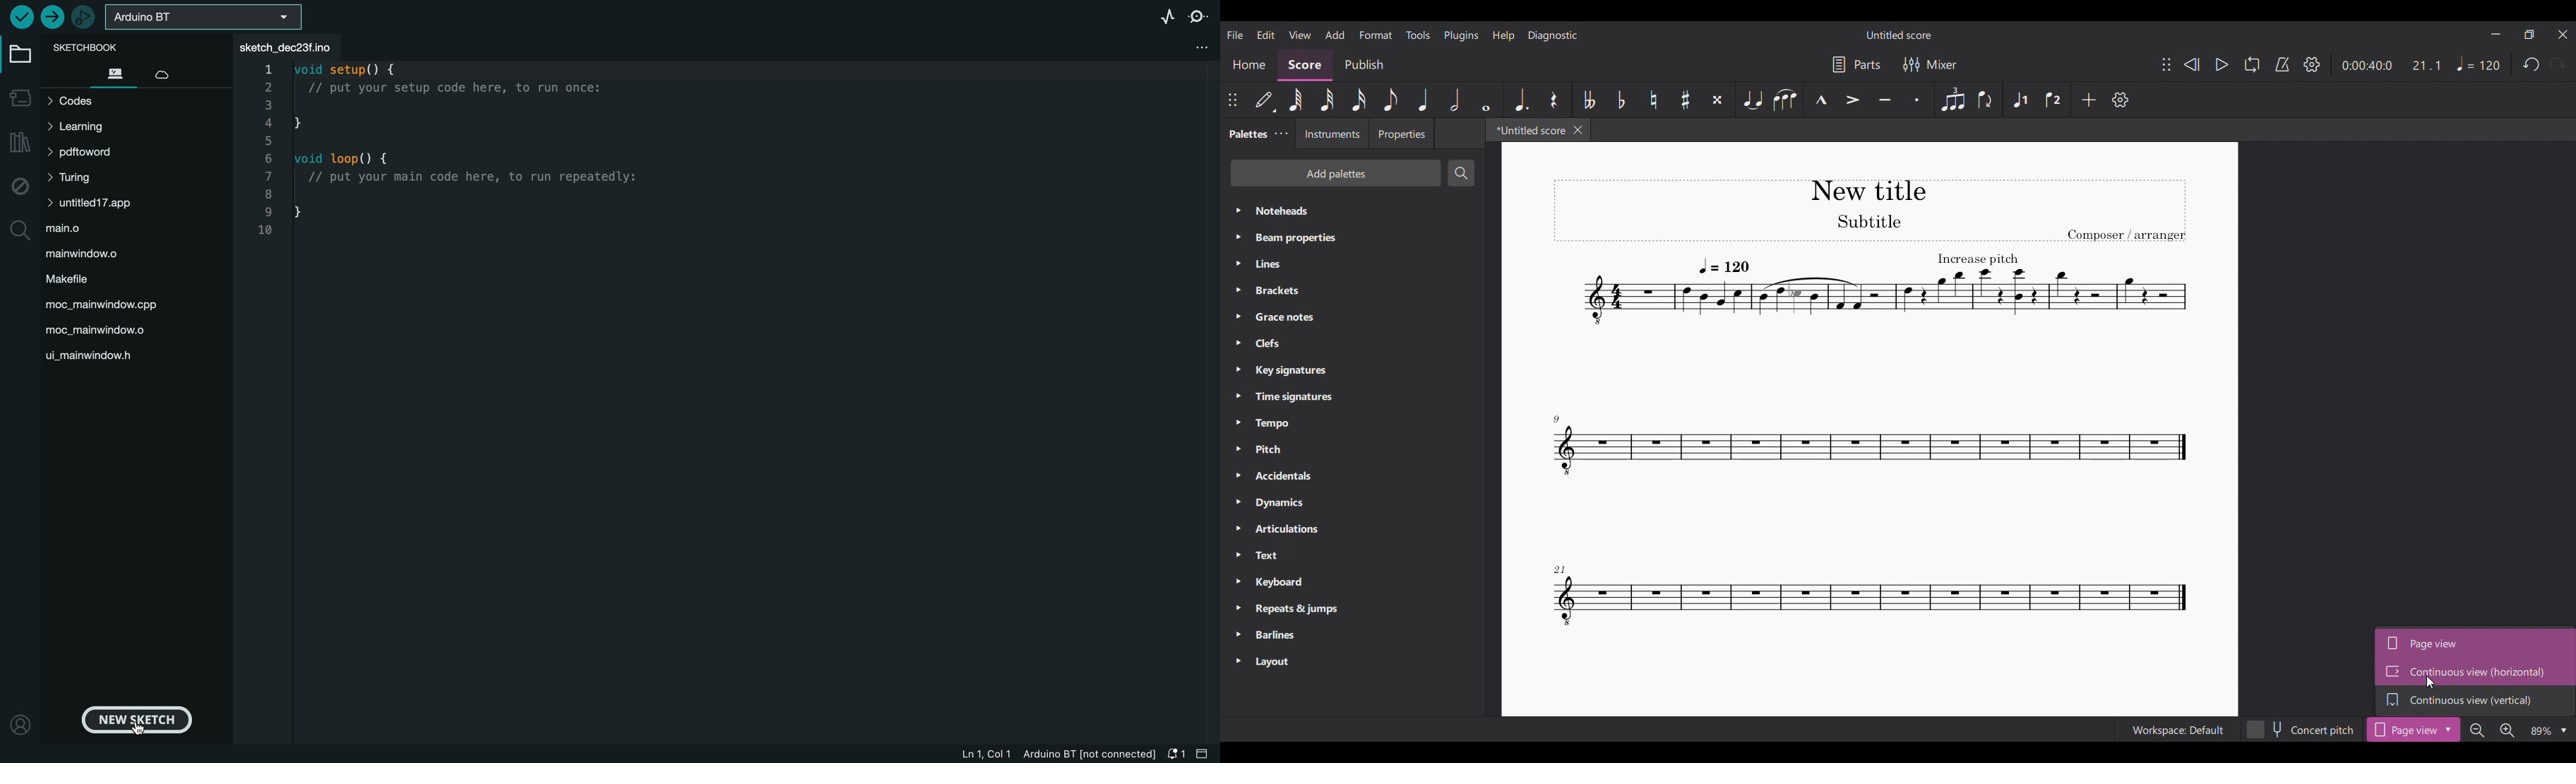  I want to click on Pitch, so click(1352, 449).